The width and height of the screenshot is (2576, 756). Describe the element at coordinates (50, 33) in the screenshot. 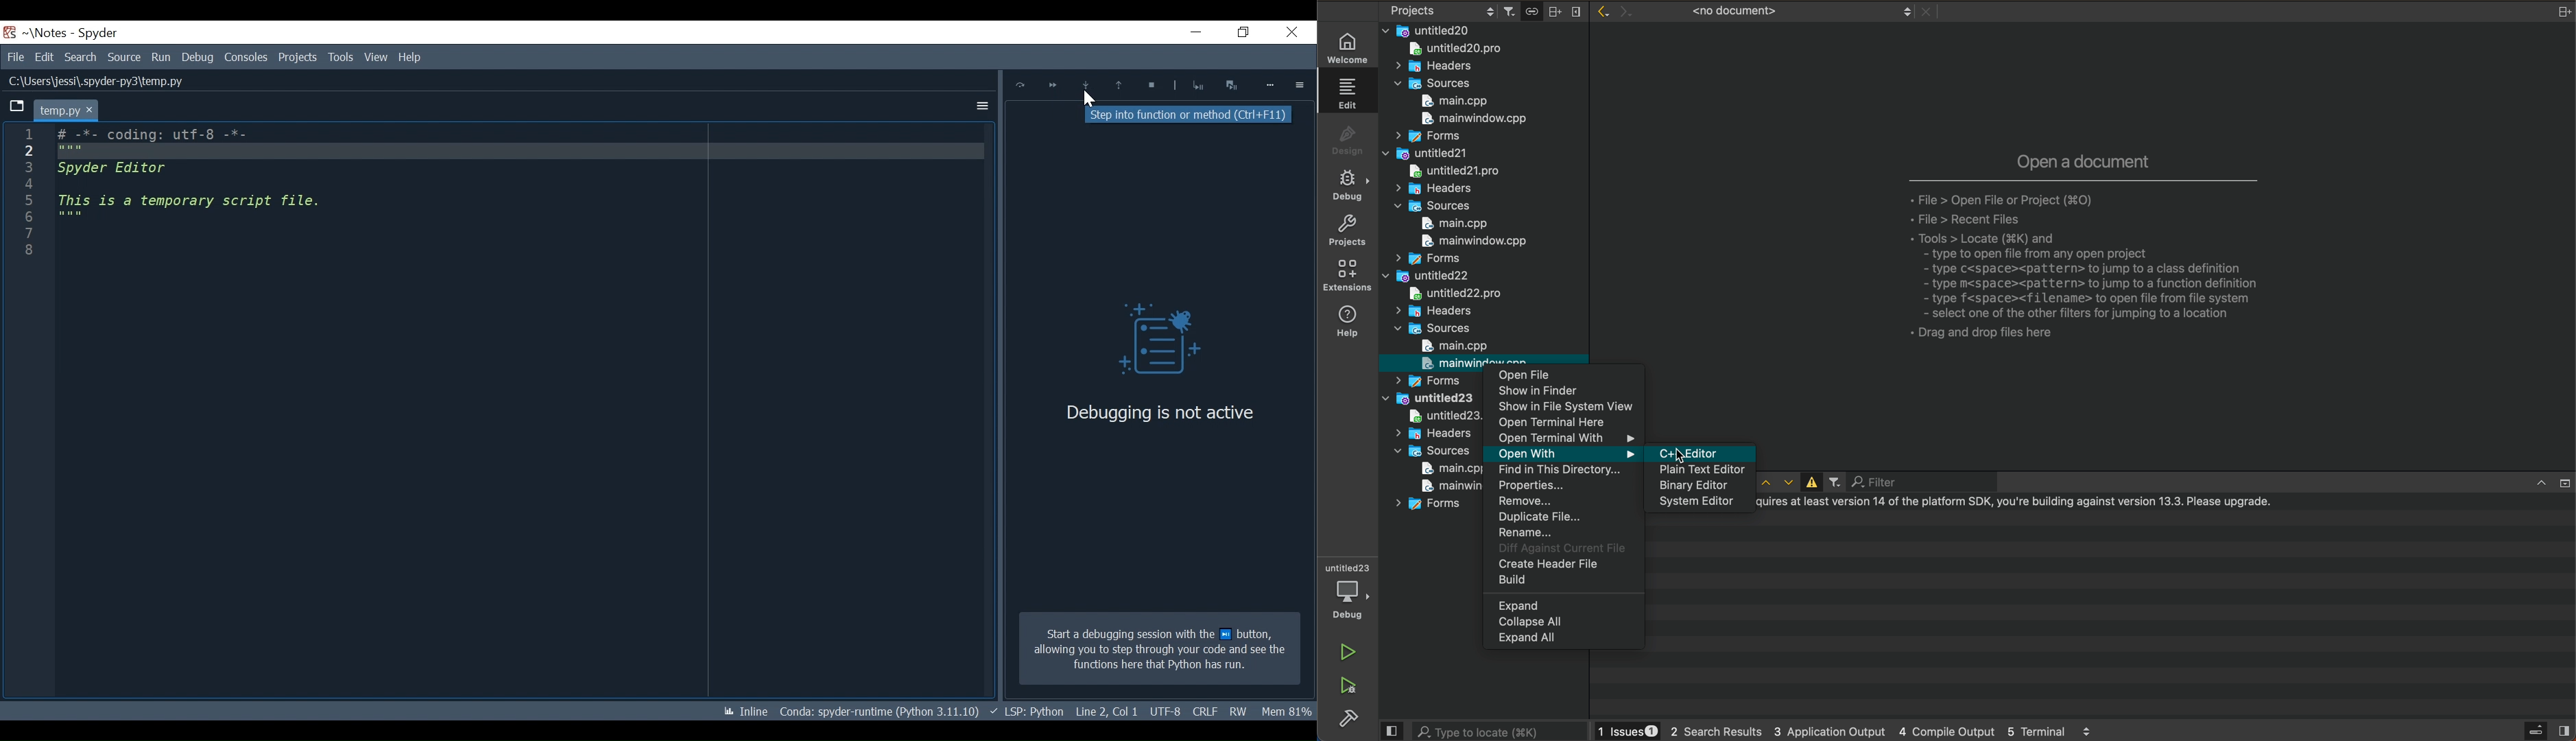

I see `Projects Name` at that location.